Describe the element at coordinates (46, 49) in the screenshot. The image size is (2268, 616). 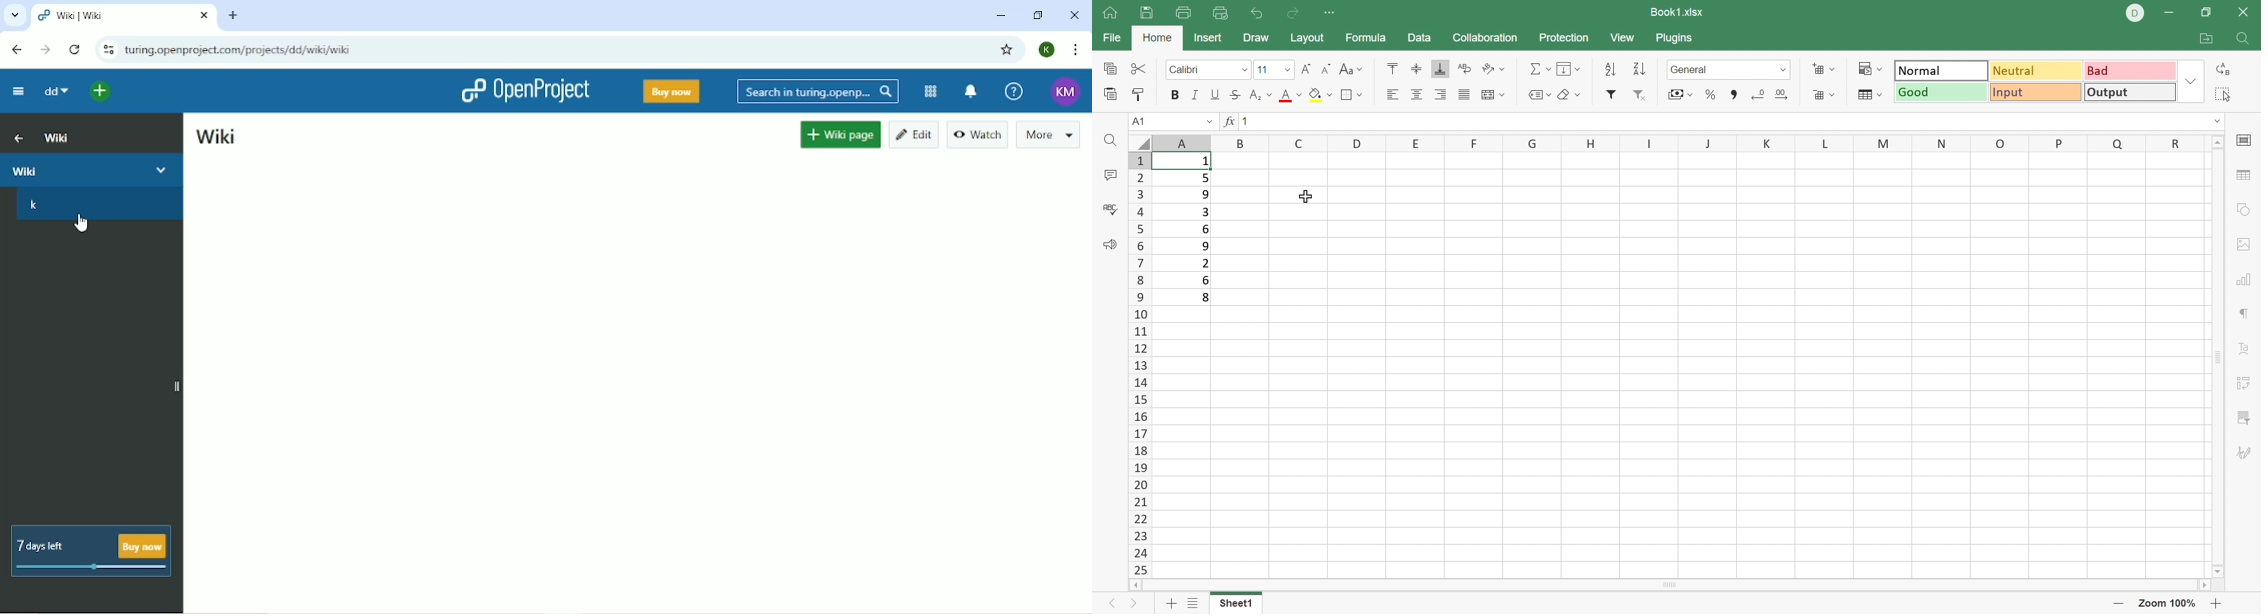
I see `Forward` at that location.